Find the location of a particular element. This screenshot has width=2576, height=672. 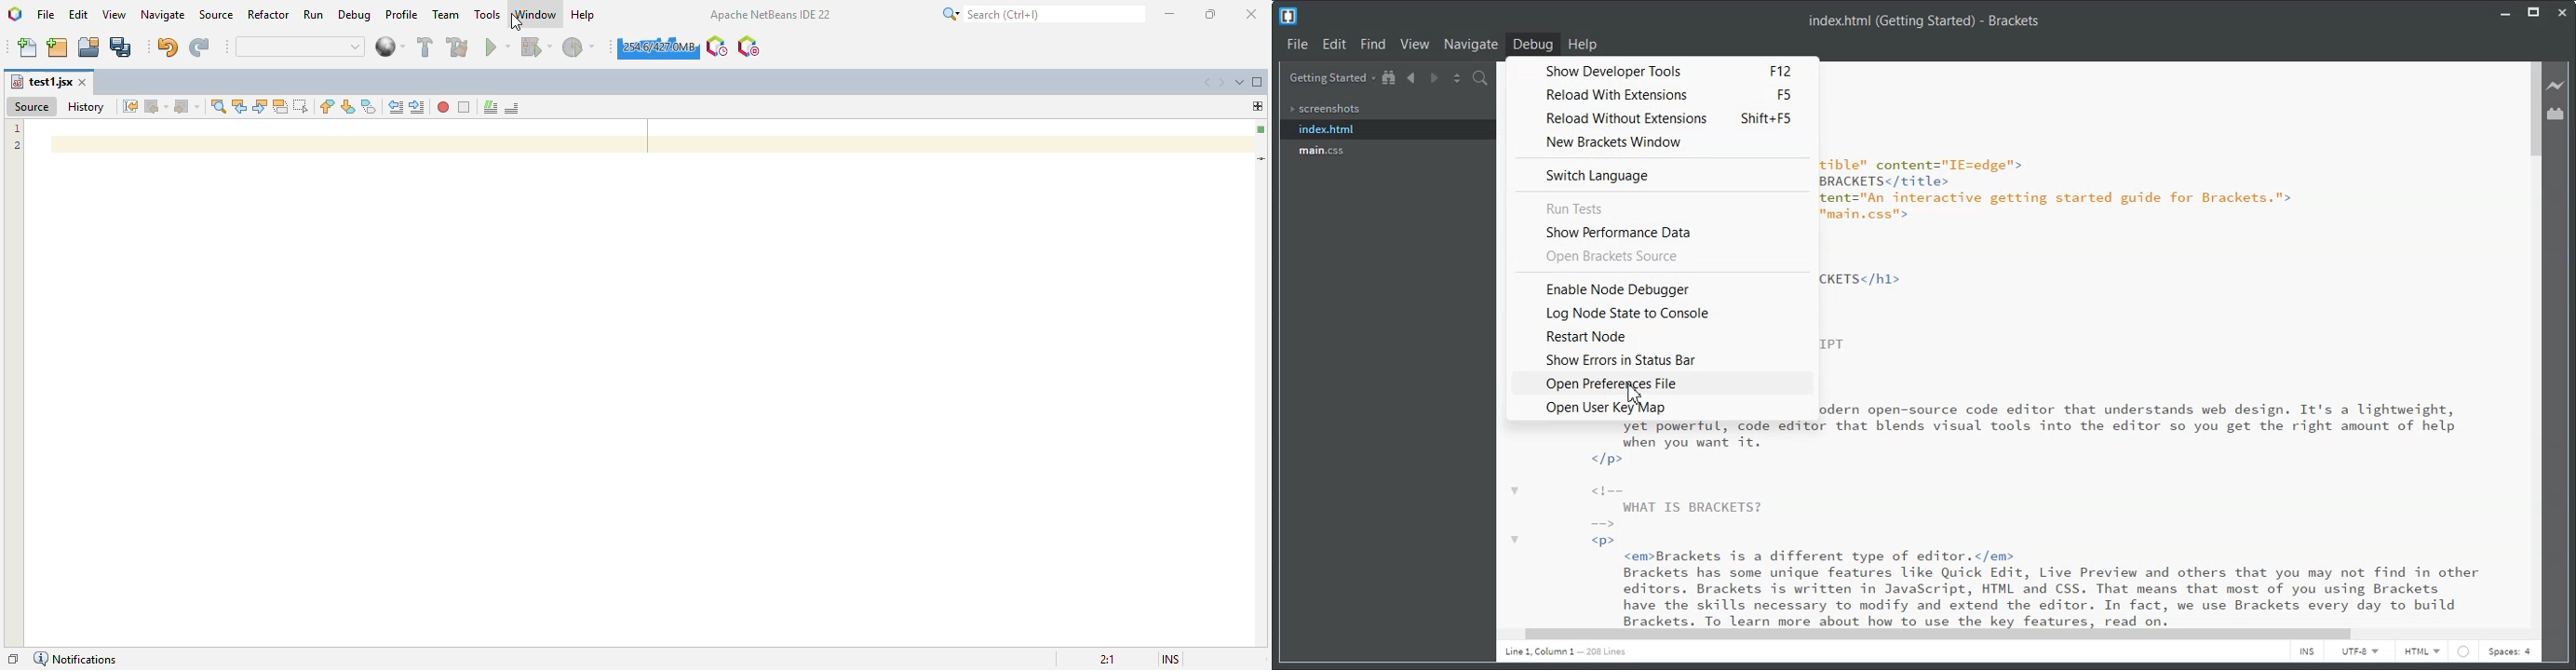

profile project is located at coordinates (579, 47).